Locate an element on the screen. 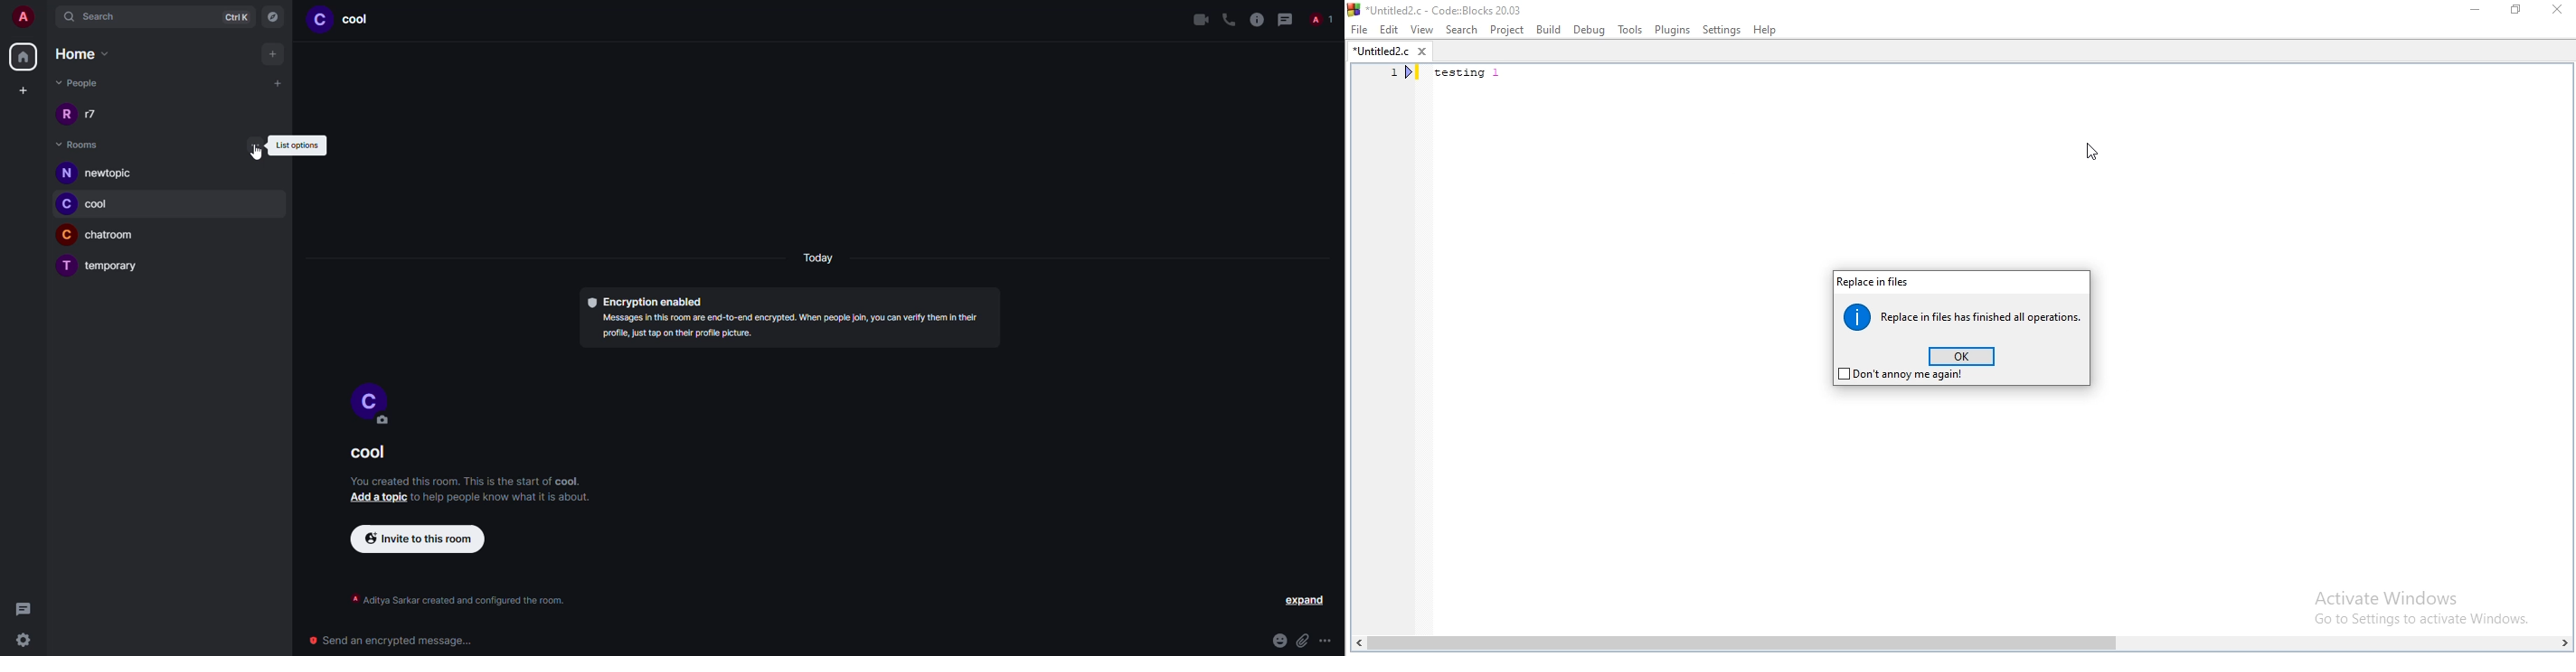 The image size is (2576, 672). encryption enabled is located at coordinates (644, 301).